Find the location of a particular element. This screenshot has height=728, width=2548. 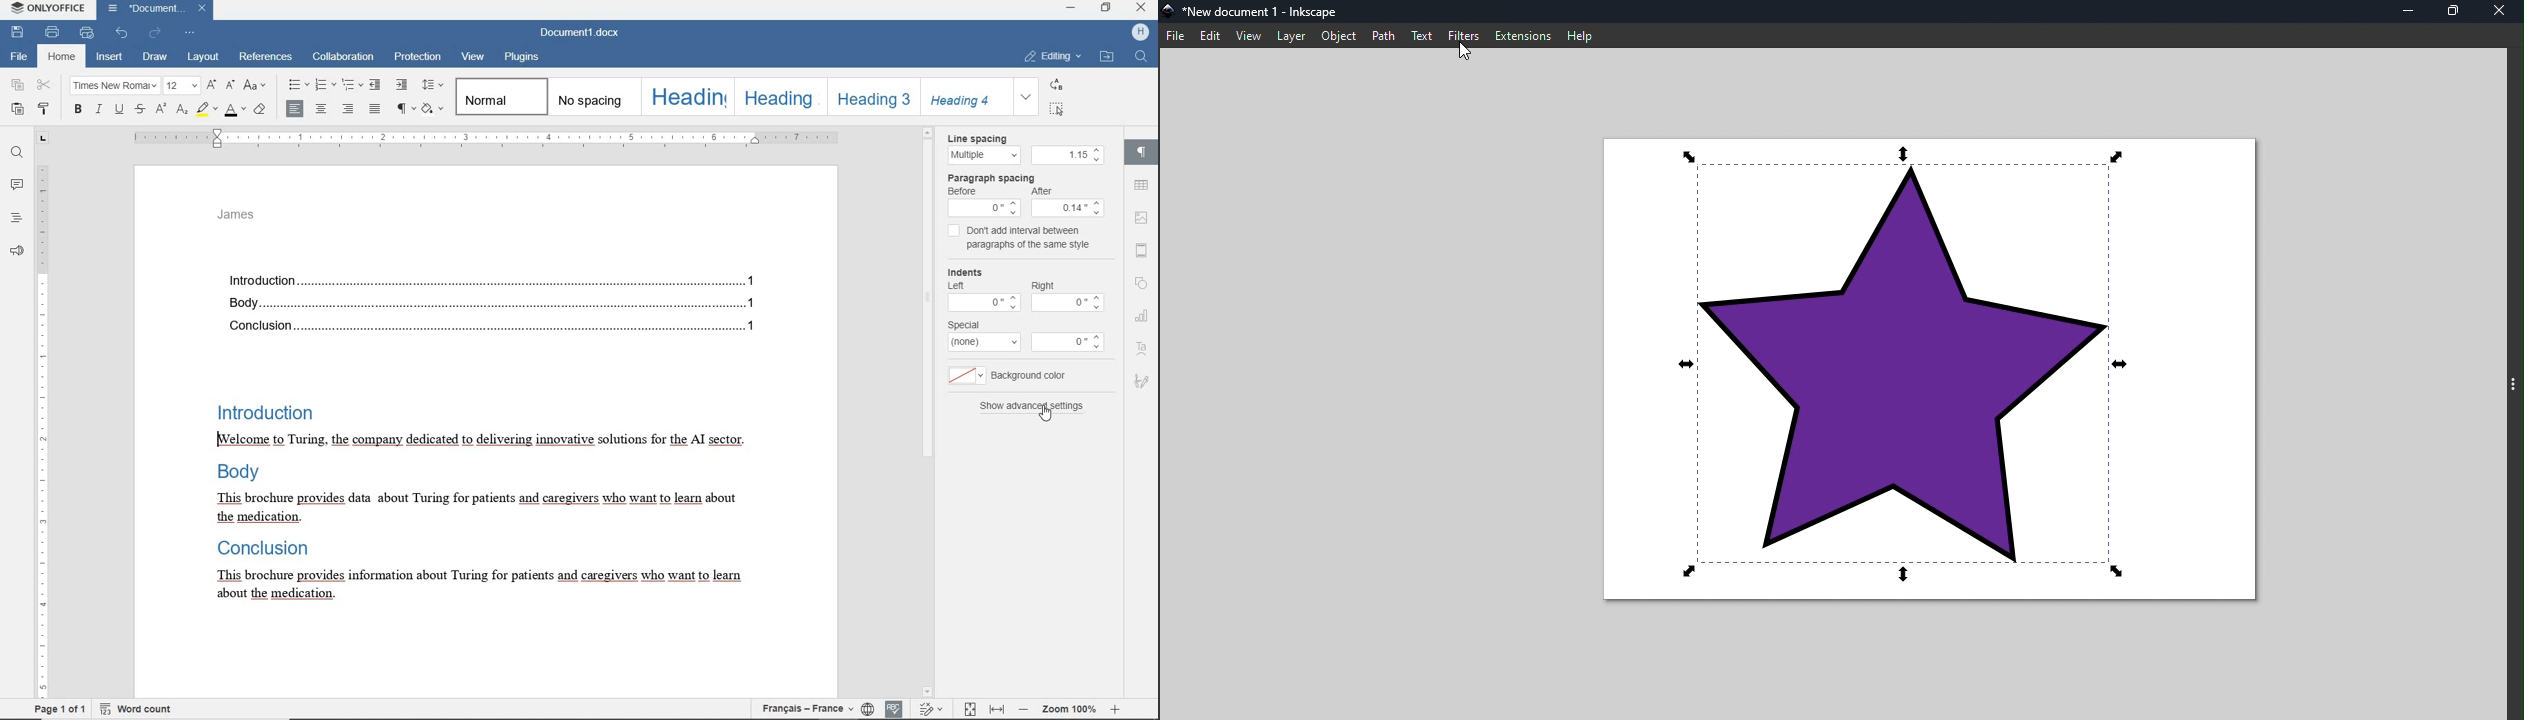

draw is located at coordinates (155, 57).